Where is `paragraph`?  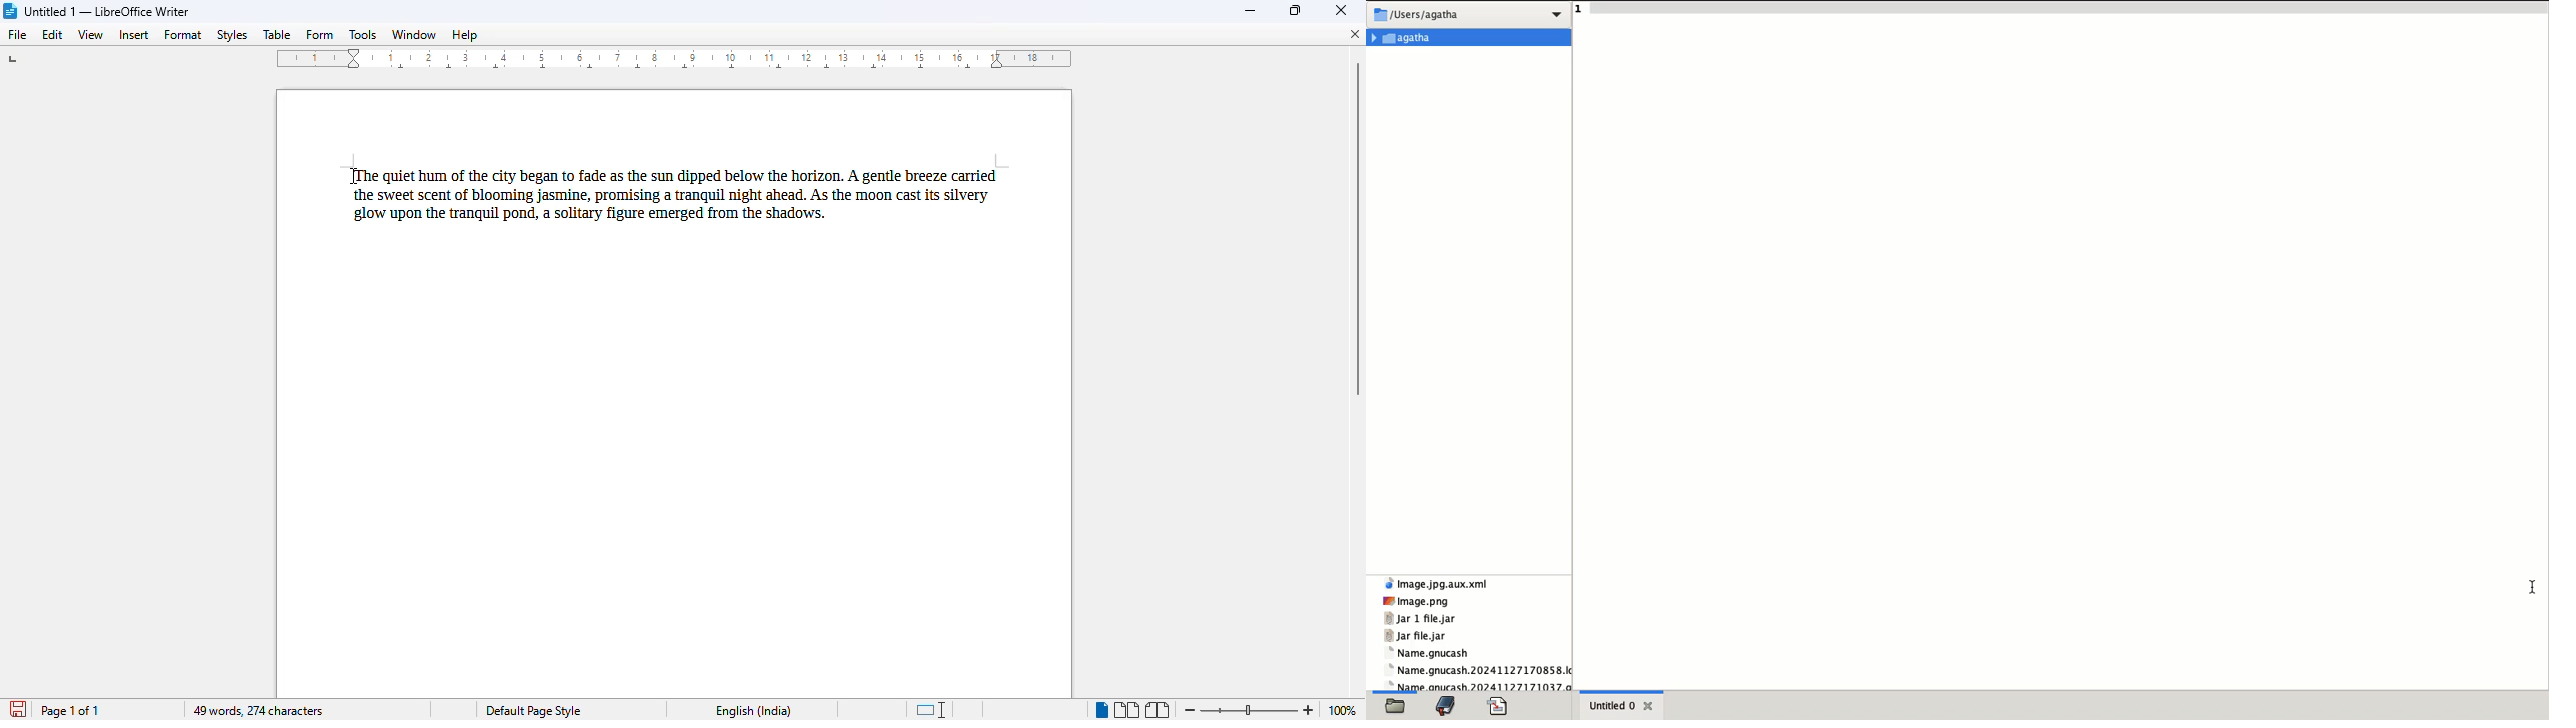
paragraph is located at coordinates (677, 197).